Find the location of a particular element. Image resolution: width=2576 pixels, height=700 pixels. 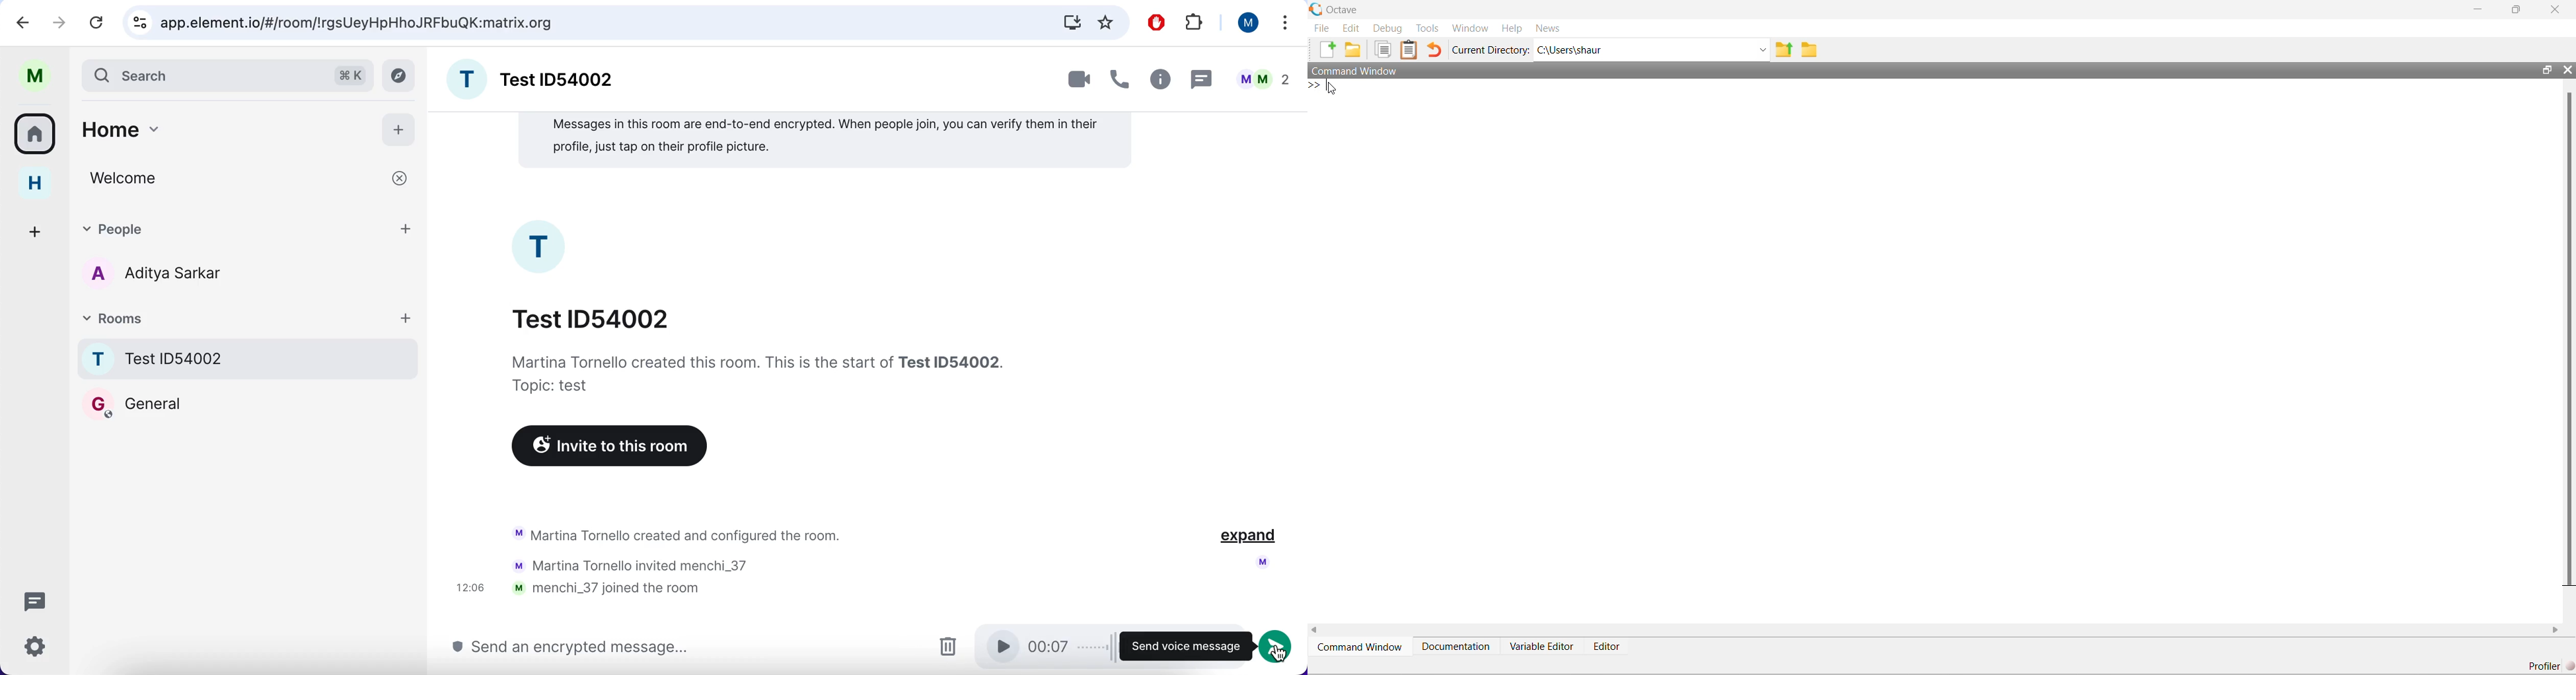

Help is located at coordinates (1512, 28).